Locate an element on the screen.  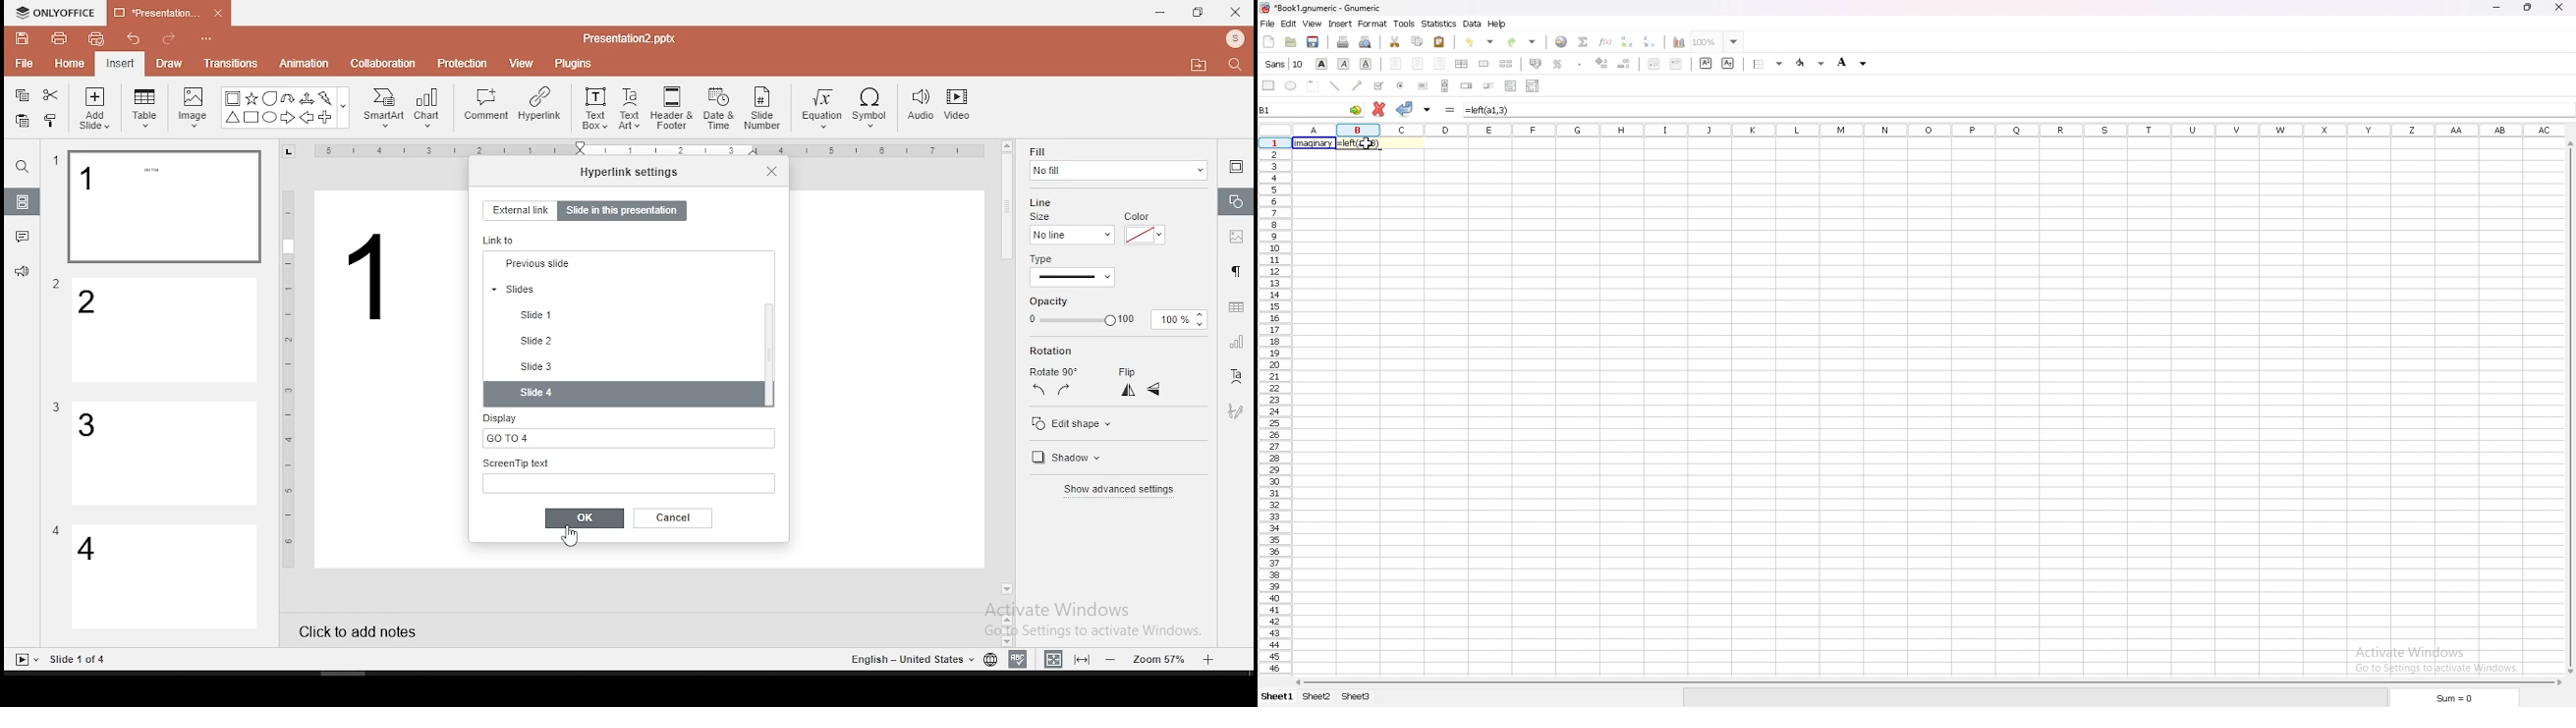
shape settings is located at coordinates (1237, 202).